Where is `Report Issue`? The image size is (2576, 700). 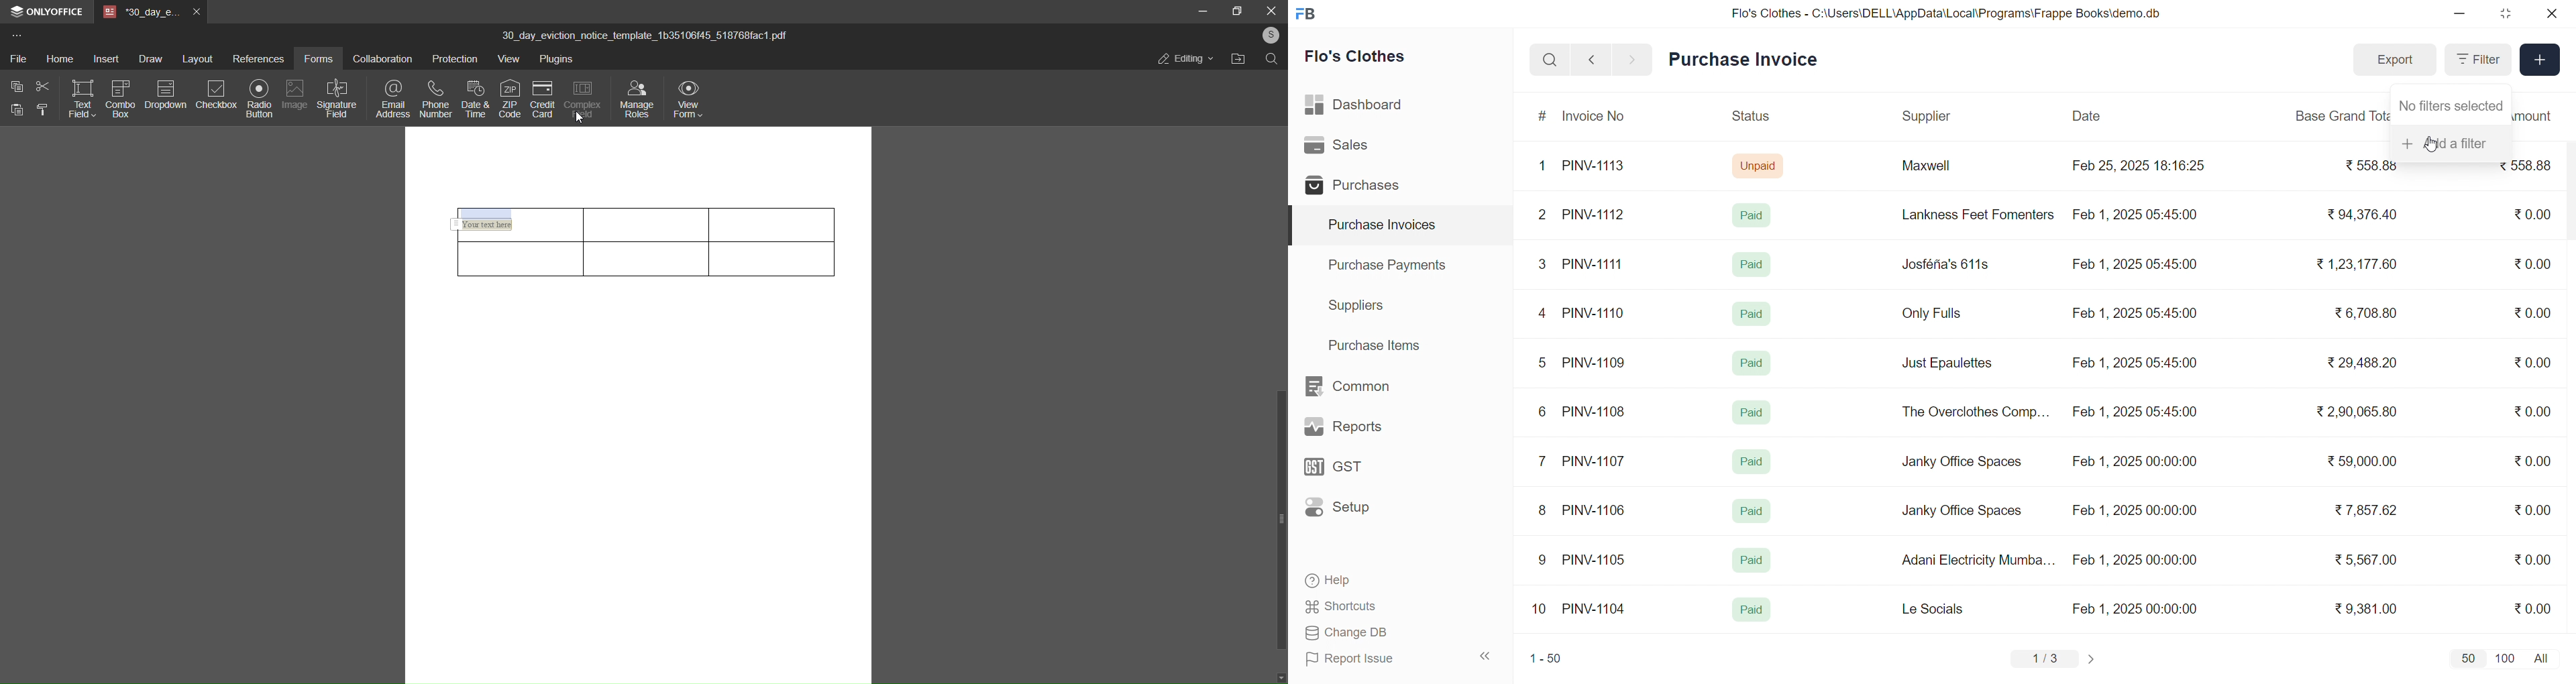 Report Issue is located at coordinates (1371, 659).